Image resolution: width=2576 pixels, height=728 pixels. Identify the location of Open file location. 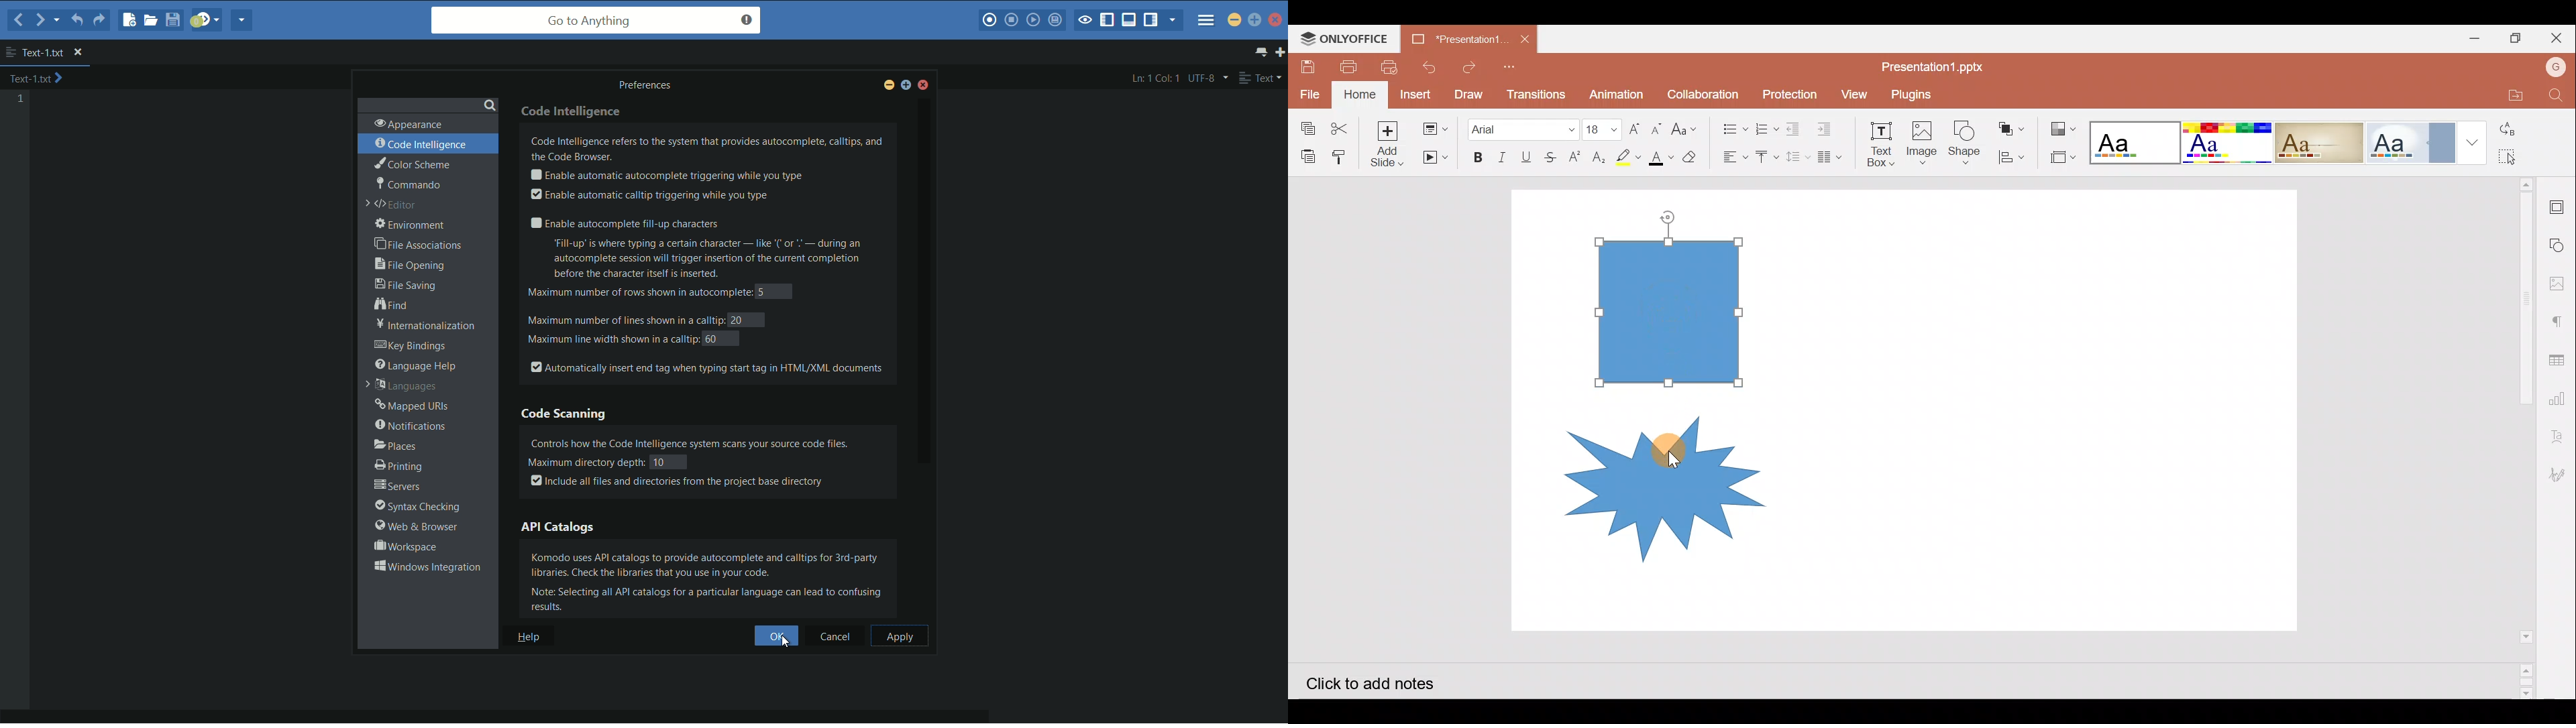
(2510, 96).